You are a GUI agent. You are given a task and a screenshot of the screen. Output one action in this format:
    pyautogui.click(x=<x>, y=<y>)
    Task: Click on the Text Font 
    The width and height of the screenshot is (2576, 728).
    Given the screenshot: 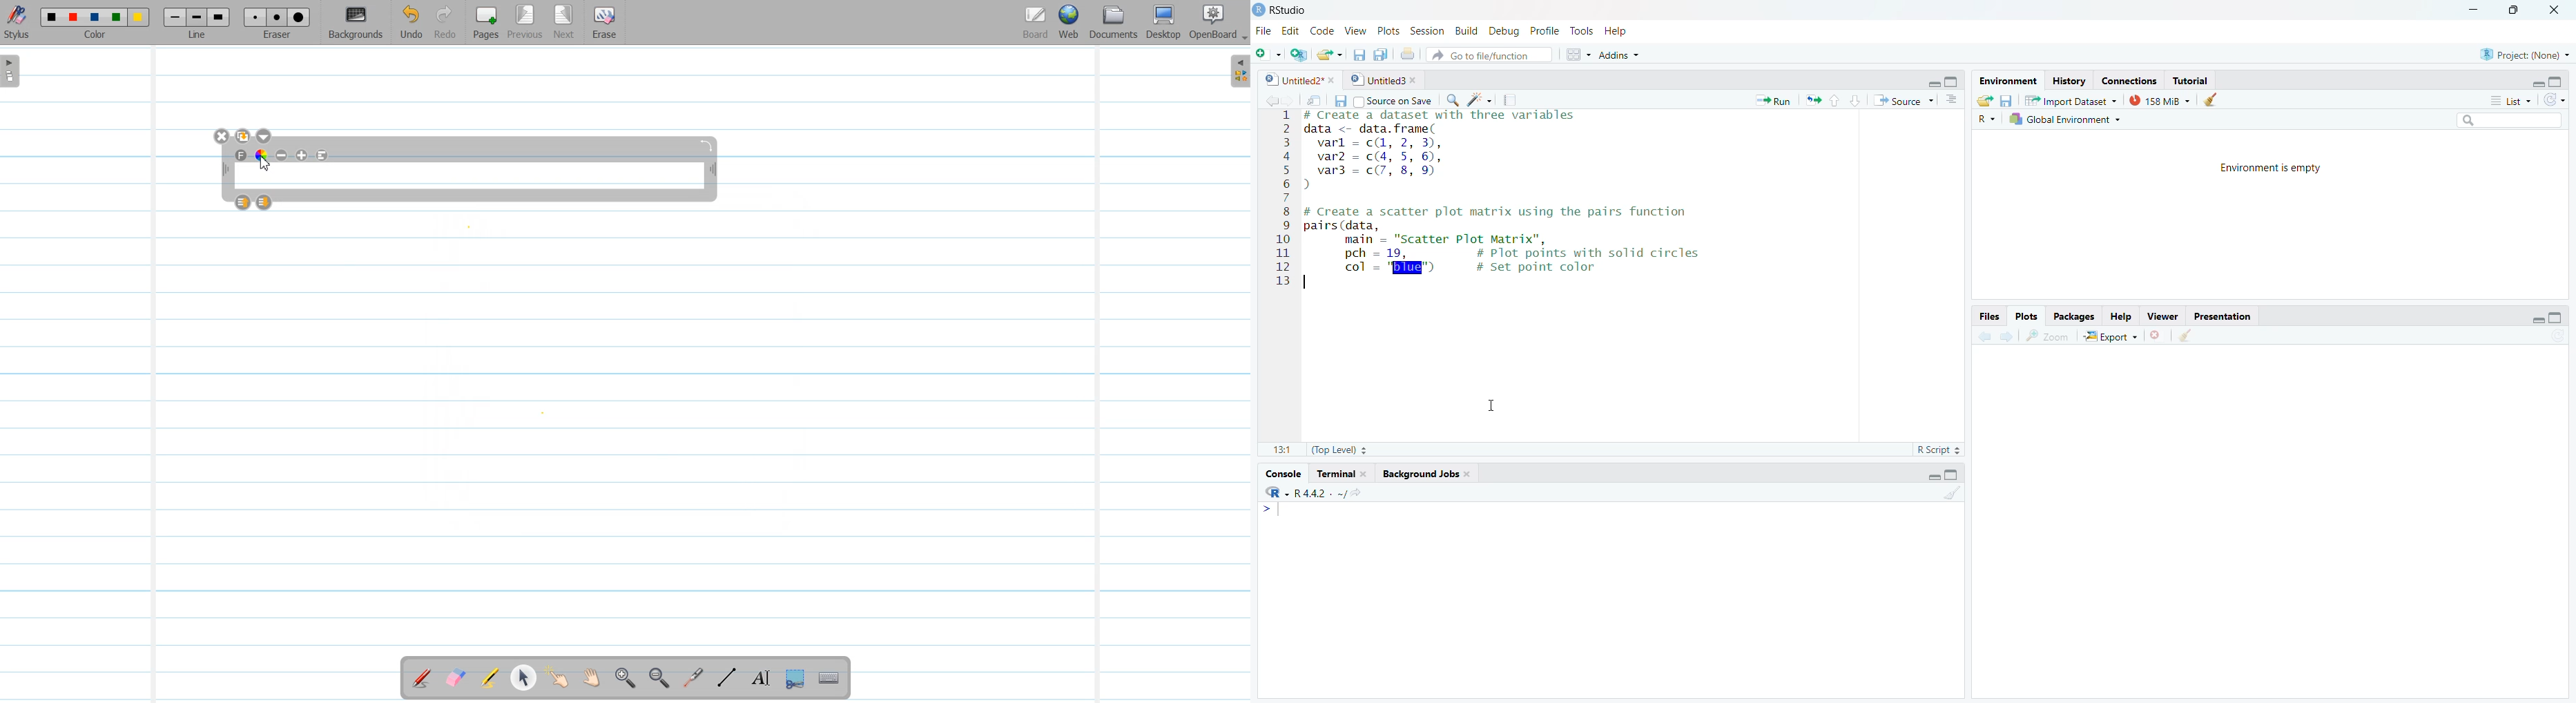 What is the action you would take?
    pyautogui.click(x=242, y=155)
    